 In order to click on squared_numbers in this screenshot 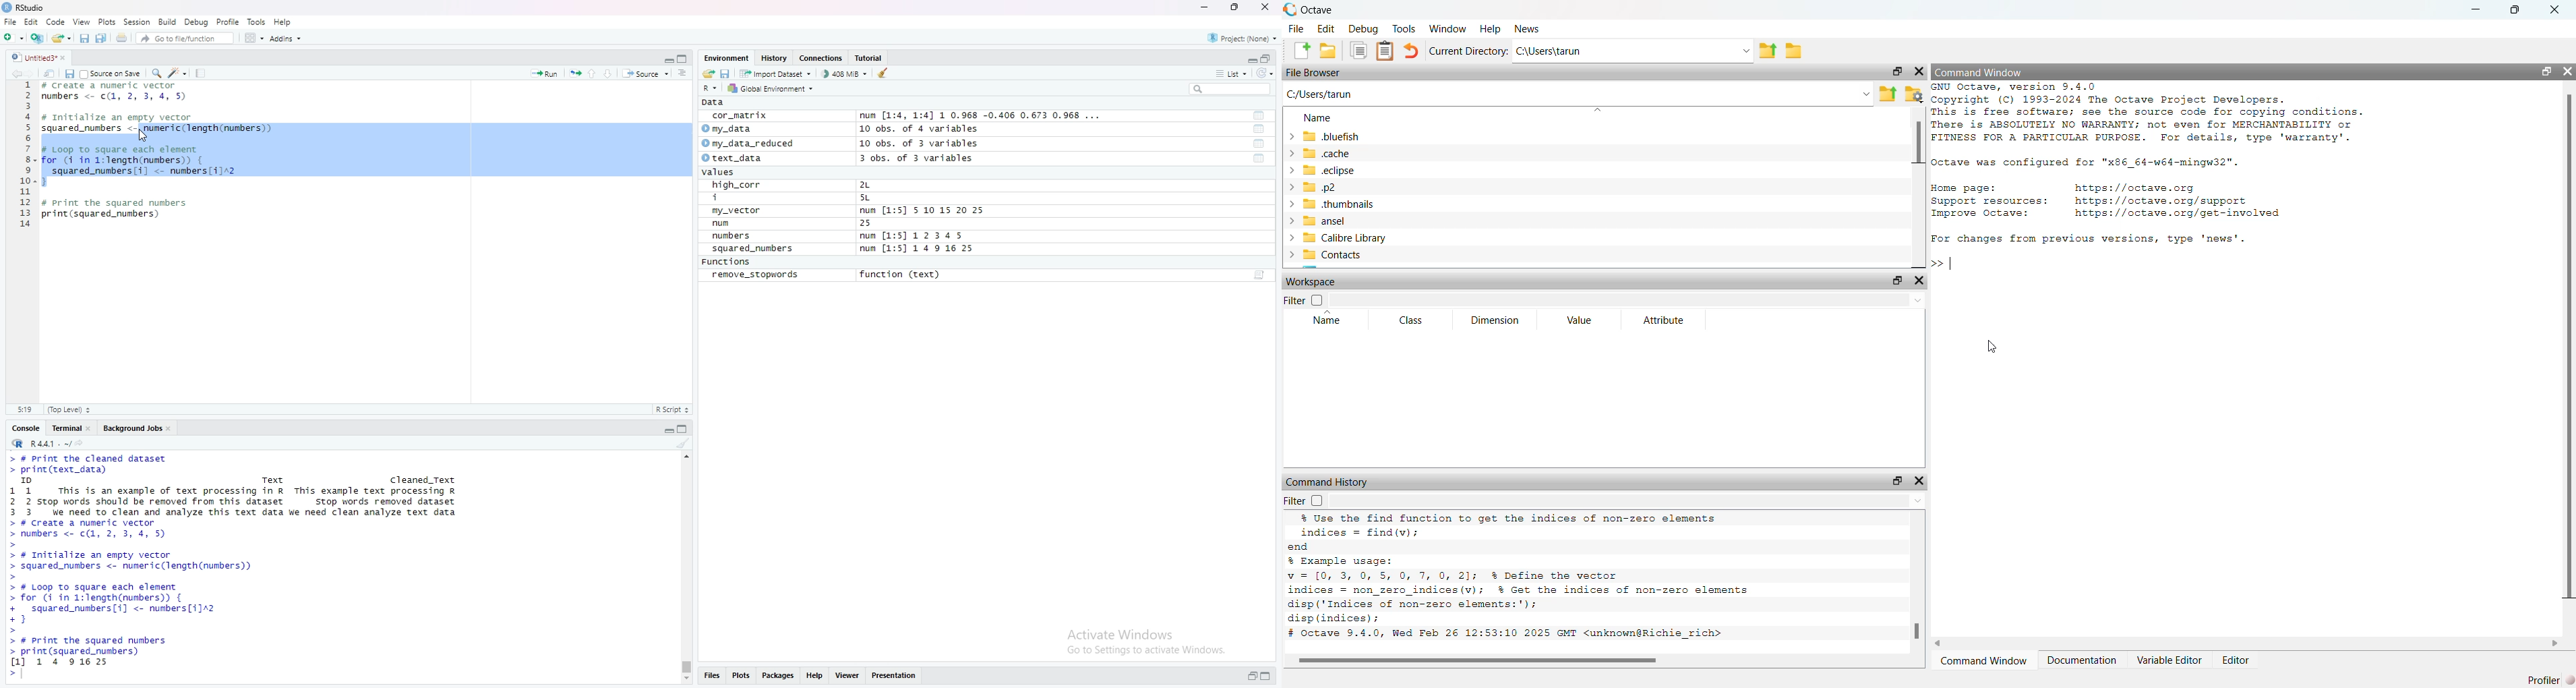, I will do `click(754, 250)`.